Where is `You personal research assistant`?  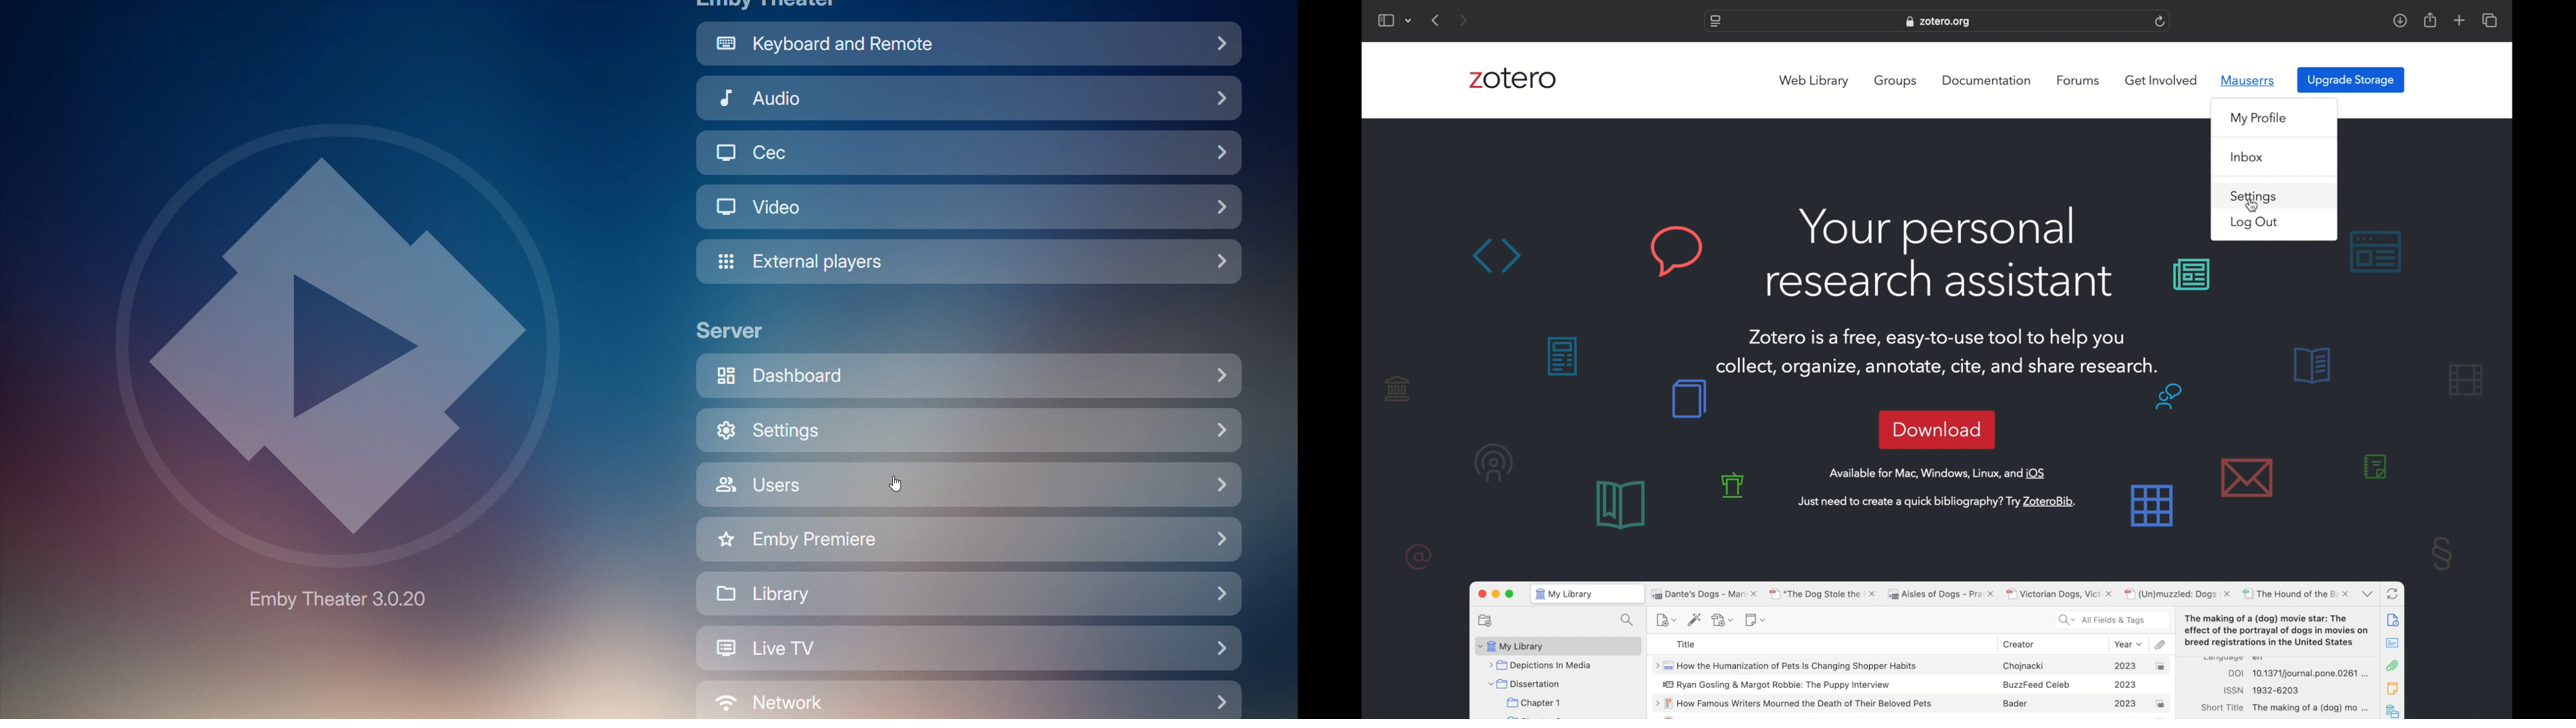 You personal research assistant is located at coordinates (1938, 252).